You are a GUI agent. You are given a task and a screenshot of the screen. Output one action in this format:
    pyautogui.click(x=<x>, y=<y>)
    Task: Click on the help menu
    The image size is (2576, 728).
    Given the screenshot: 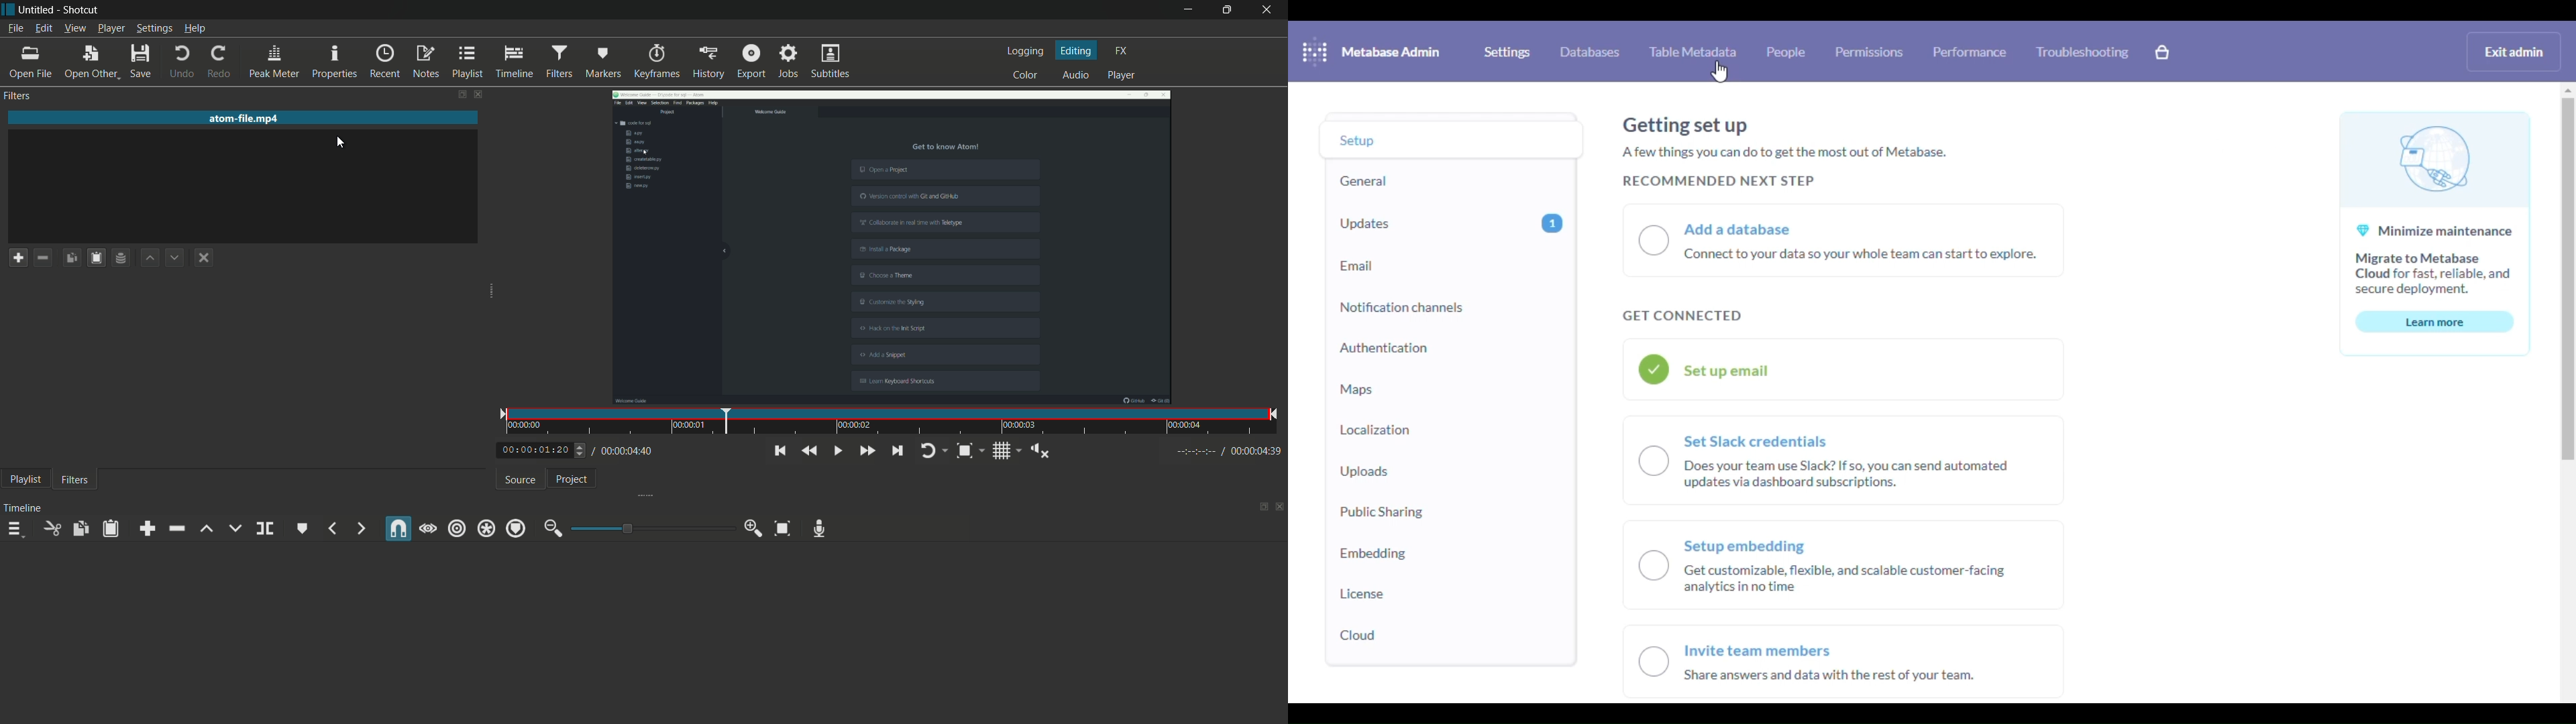 What is the action you would take?
    pyautogui.click(x=195, y=29)
    